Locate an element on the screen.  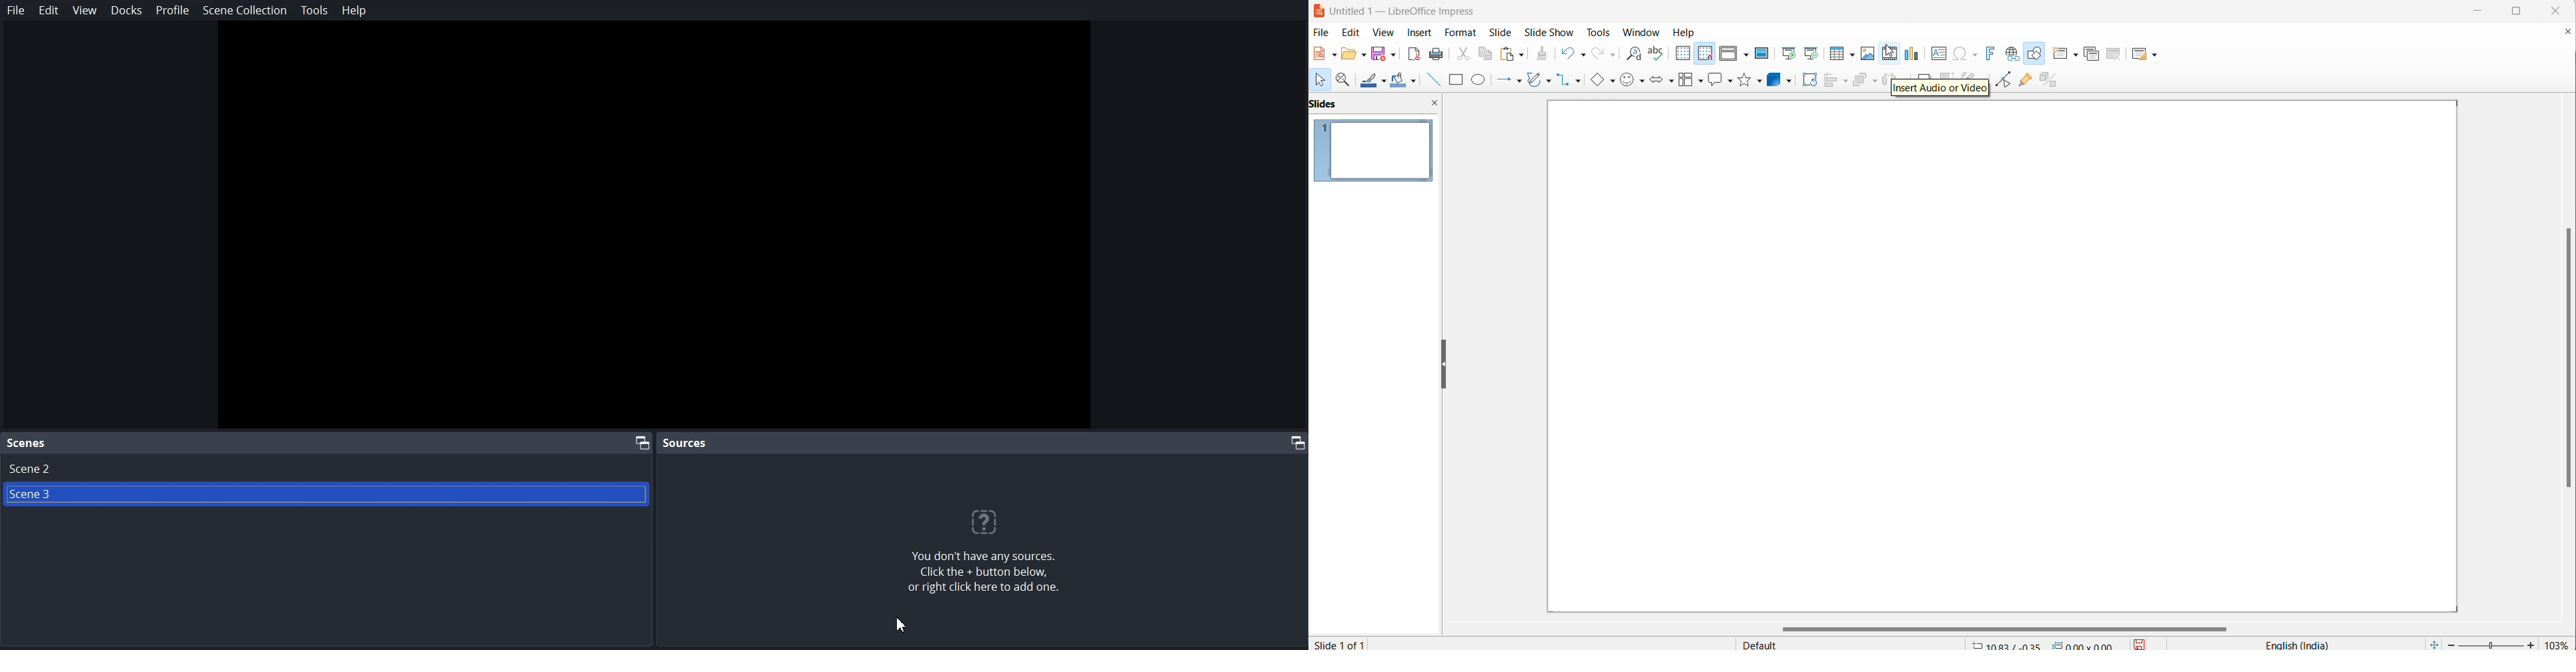
Help is located at coordinates (352, 10).